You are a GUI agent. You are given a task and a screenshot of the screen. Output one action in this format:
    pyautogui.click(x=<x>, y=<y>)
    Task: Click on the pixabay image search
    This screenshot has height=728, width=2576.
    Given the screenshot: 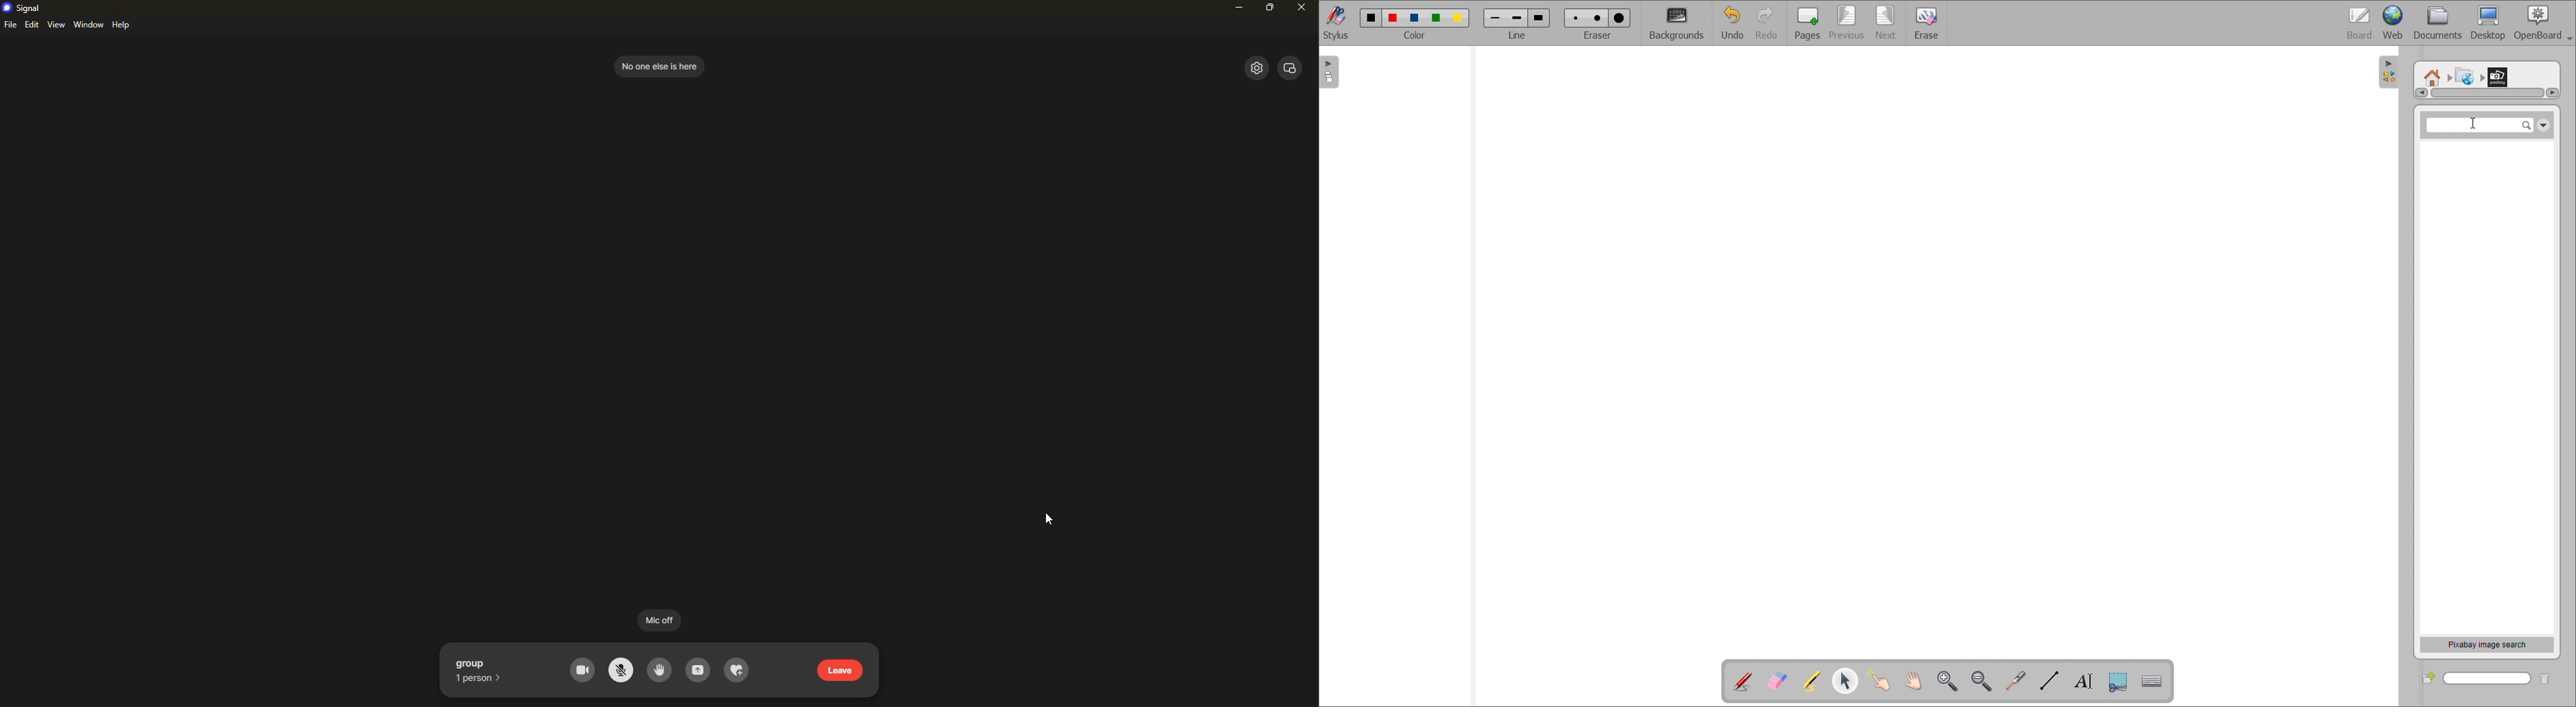 What is the action you would take?
    pyautogui.click(x=2487, y=644)
    